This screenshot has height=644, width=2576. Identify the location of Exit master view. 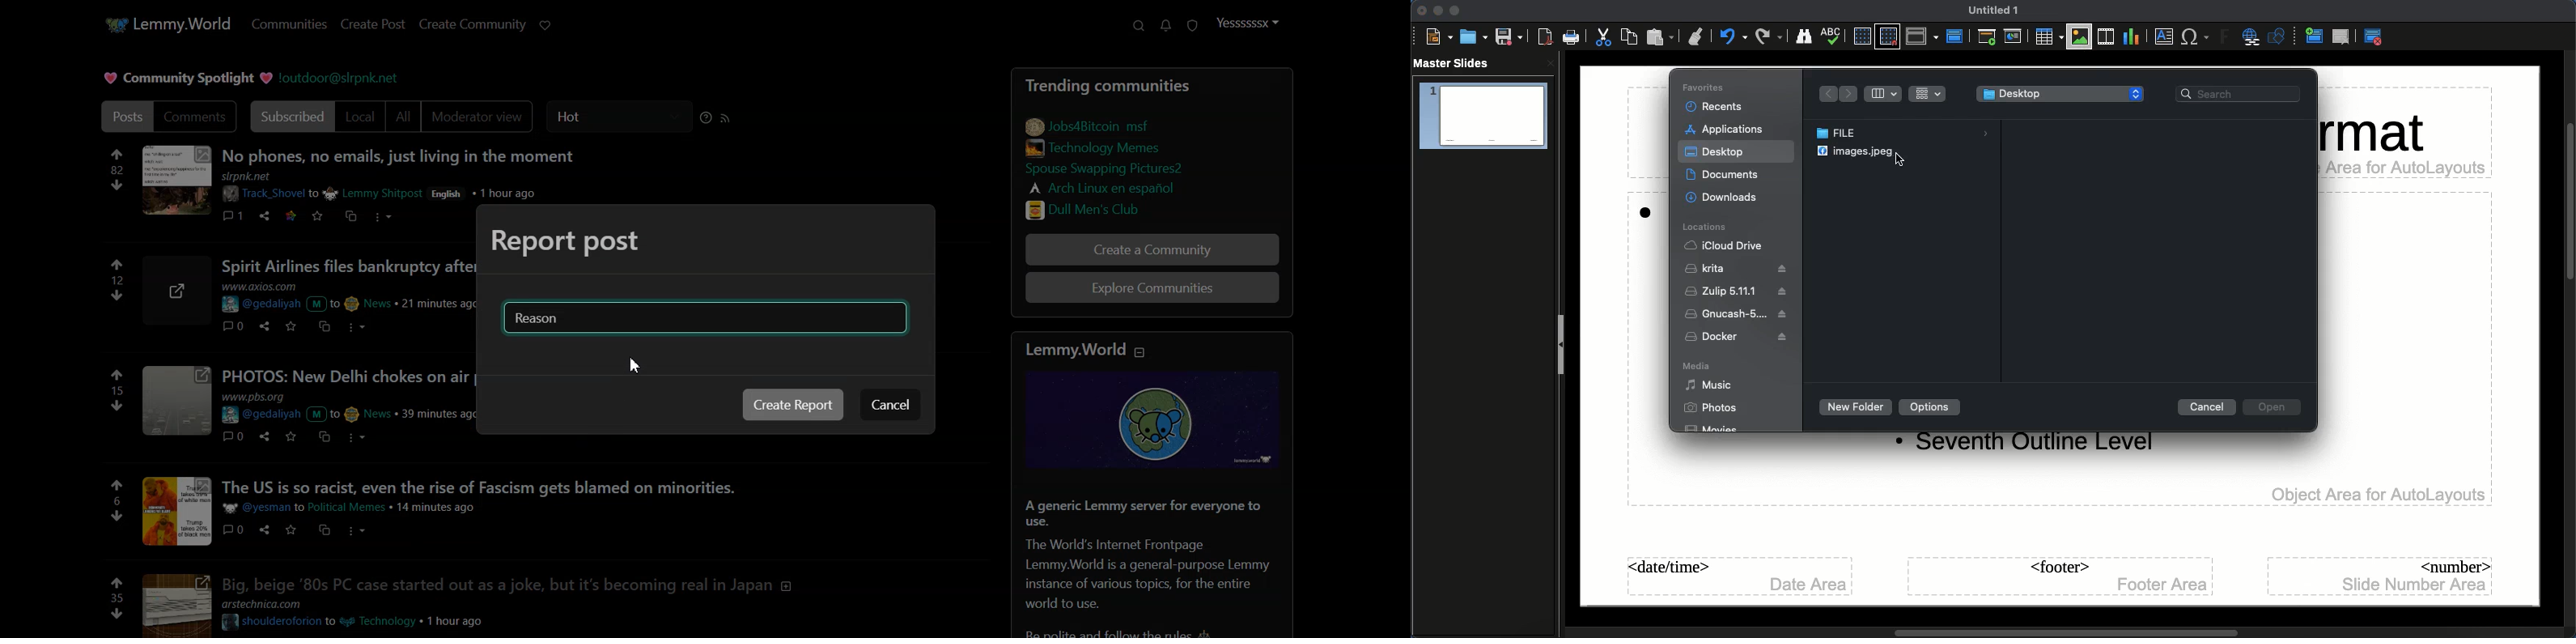
(2373, 38).